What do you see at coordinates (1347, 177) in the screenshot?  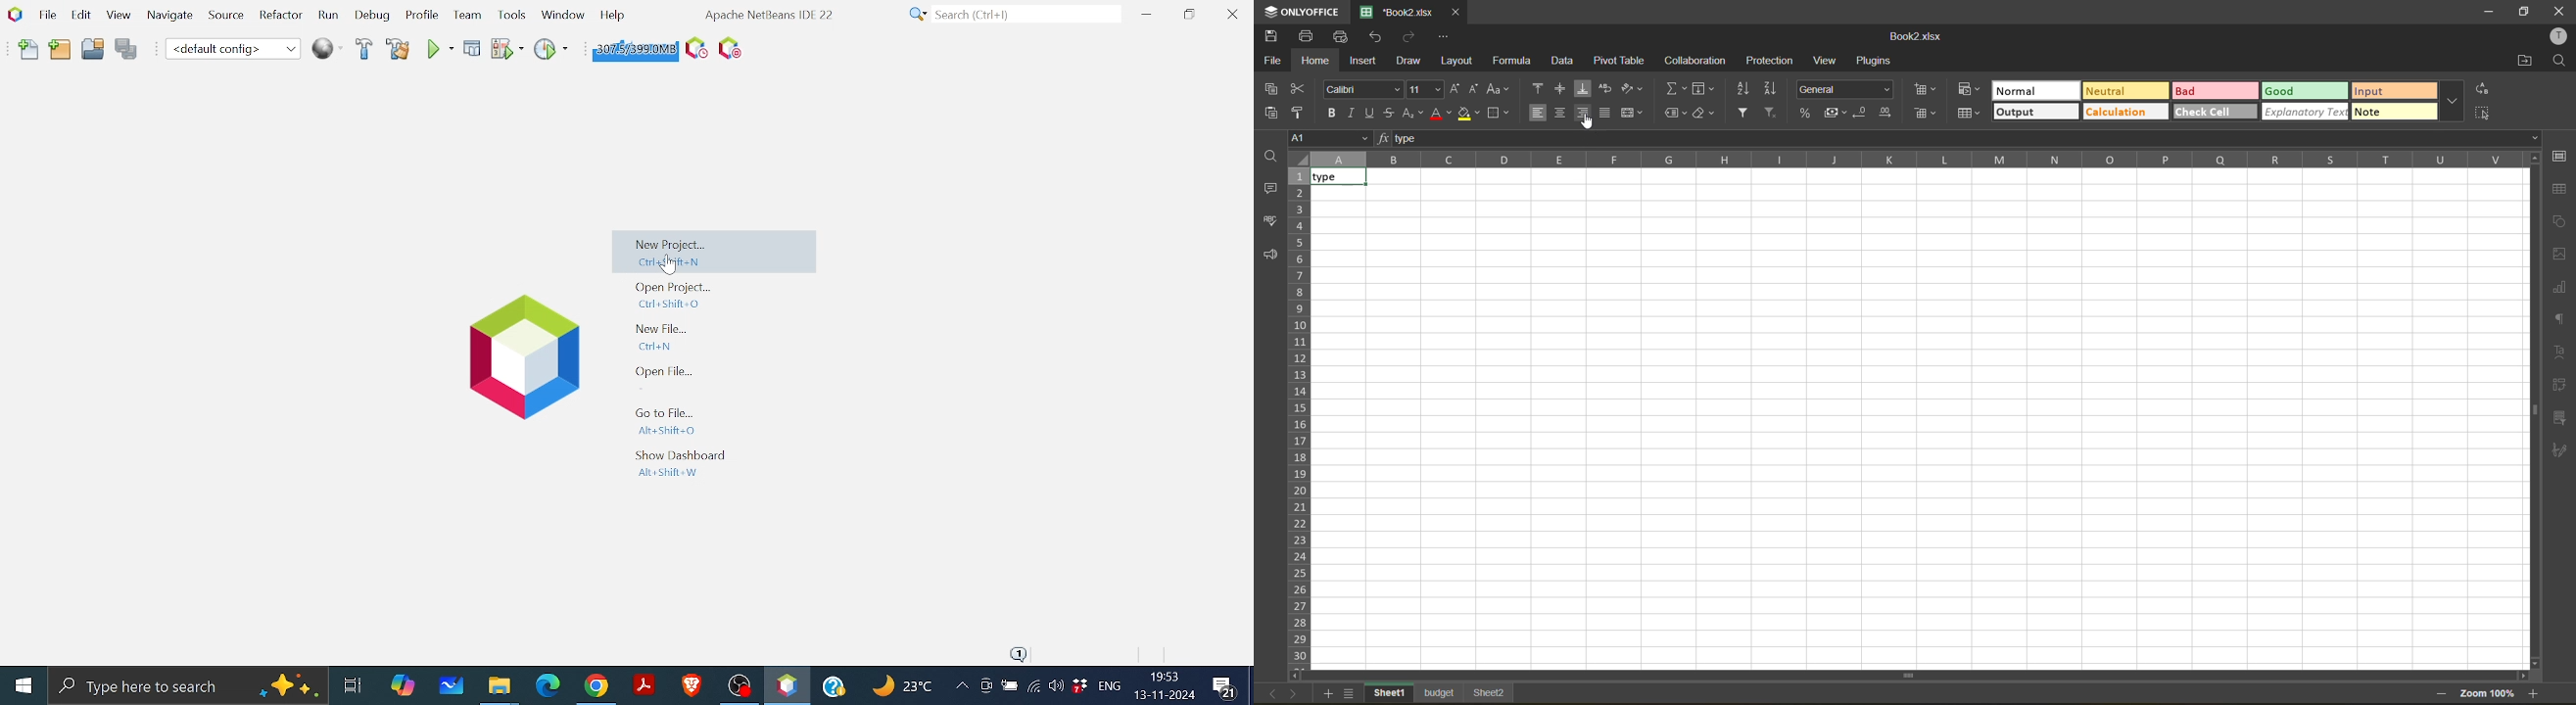 I see `type` at bounding box center [1347, 177].